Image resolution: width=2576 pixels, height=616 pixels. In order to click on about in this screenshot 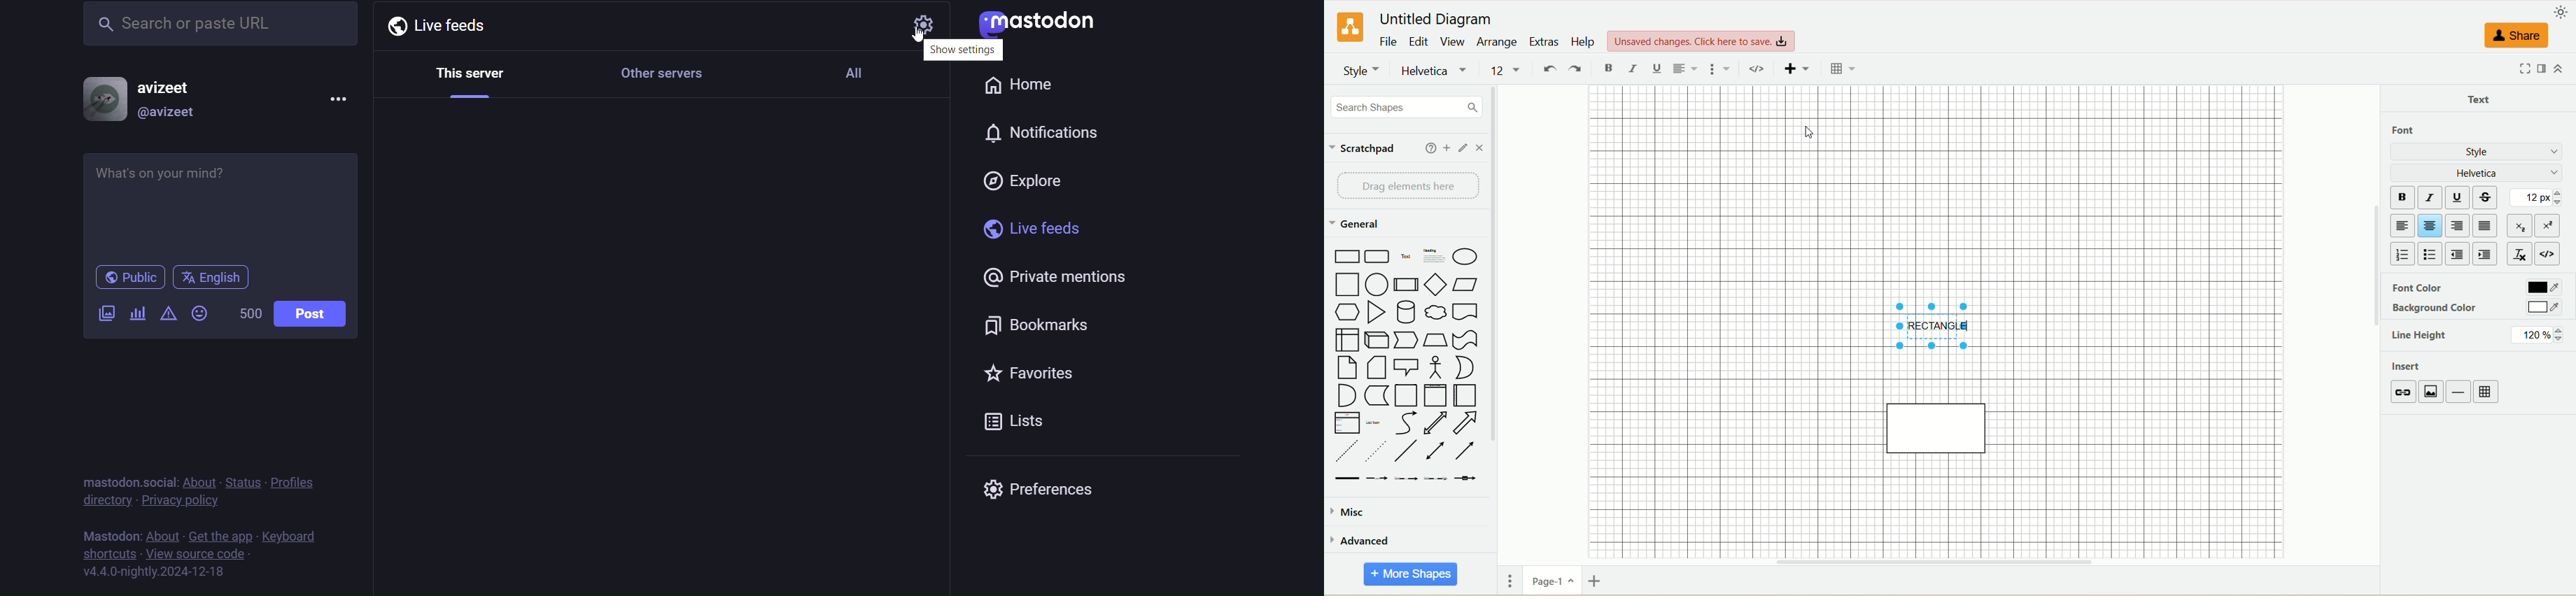, I will do `click(159, 530)`.